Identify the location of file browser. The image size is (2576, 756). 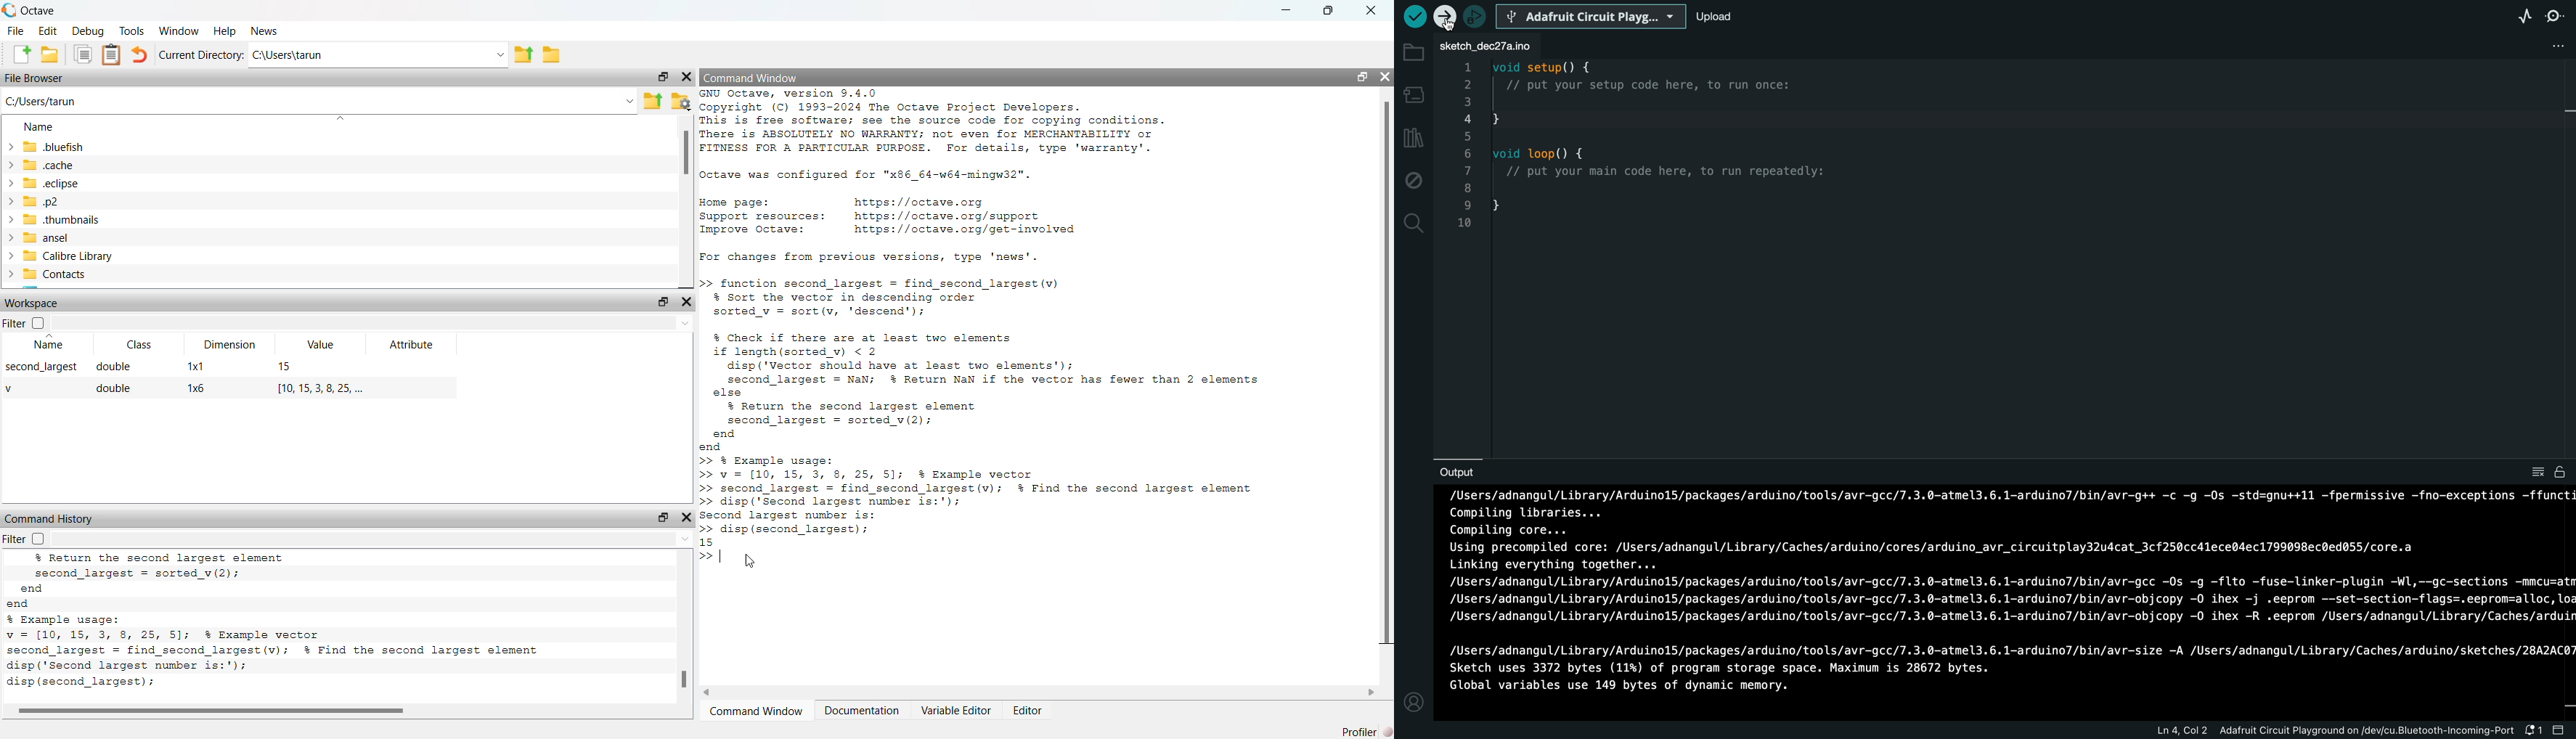
(38, 80).